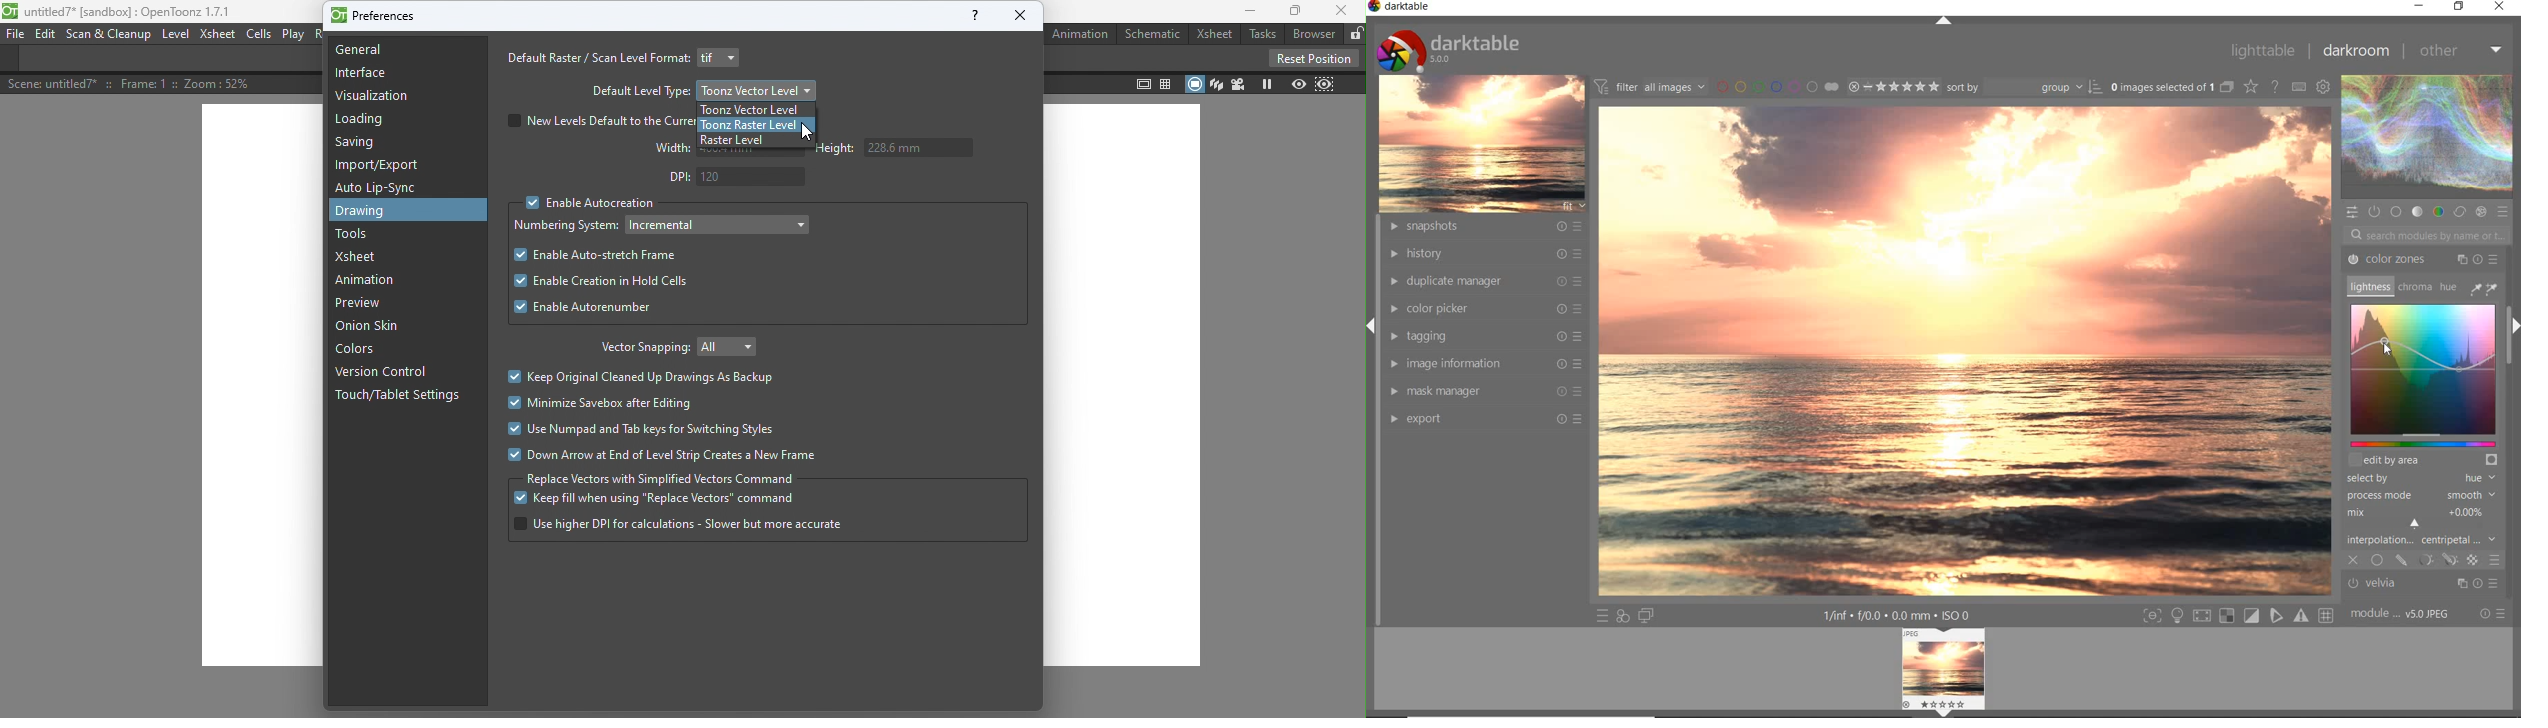 The height and width of the screenshot is (728, 2548). Describe the element at coordinates (2423, 259) in the screenshot. I see `COLOR ZONES` at that location.